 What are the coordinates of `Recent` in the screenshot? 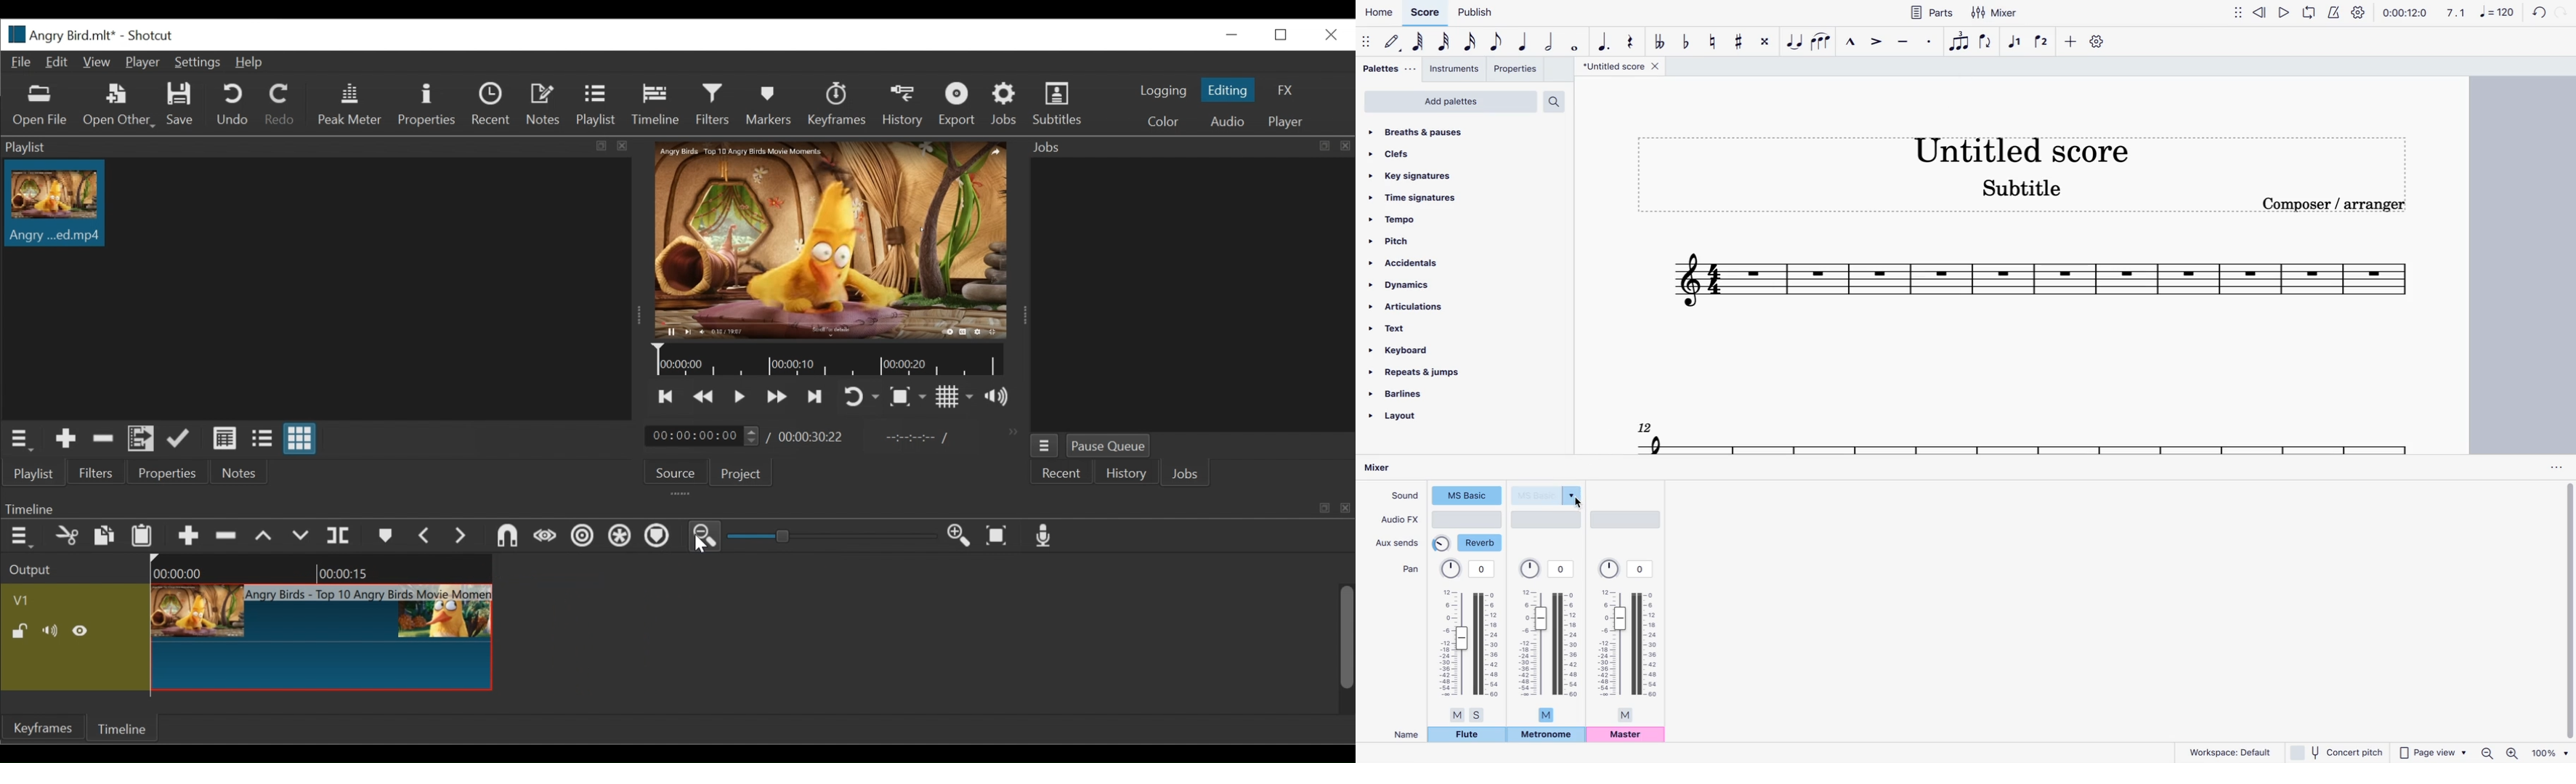 It's located at (1061, 473).